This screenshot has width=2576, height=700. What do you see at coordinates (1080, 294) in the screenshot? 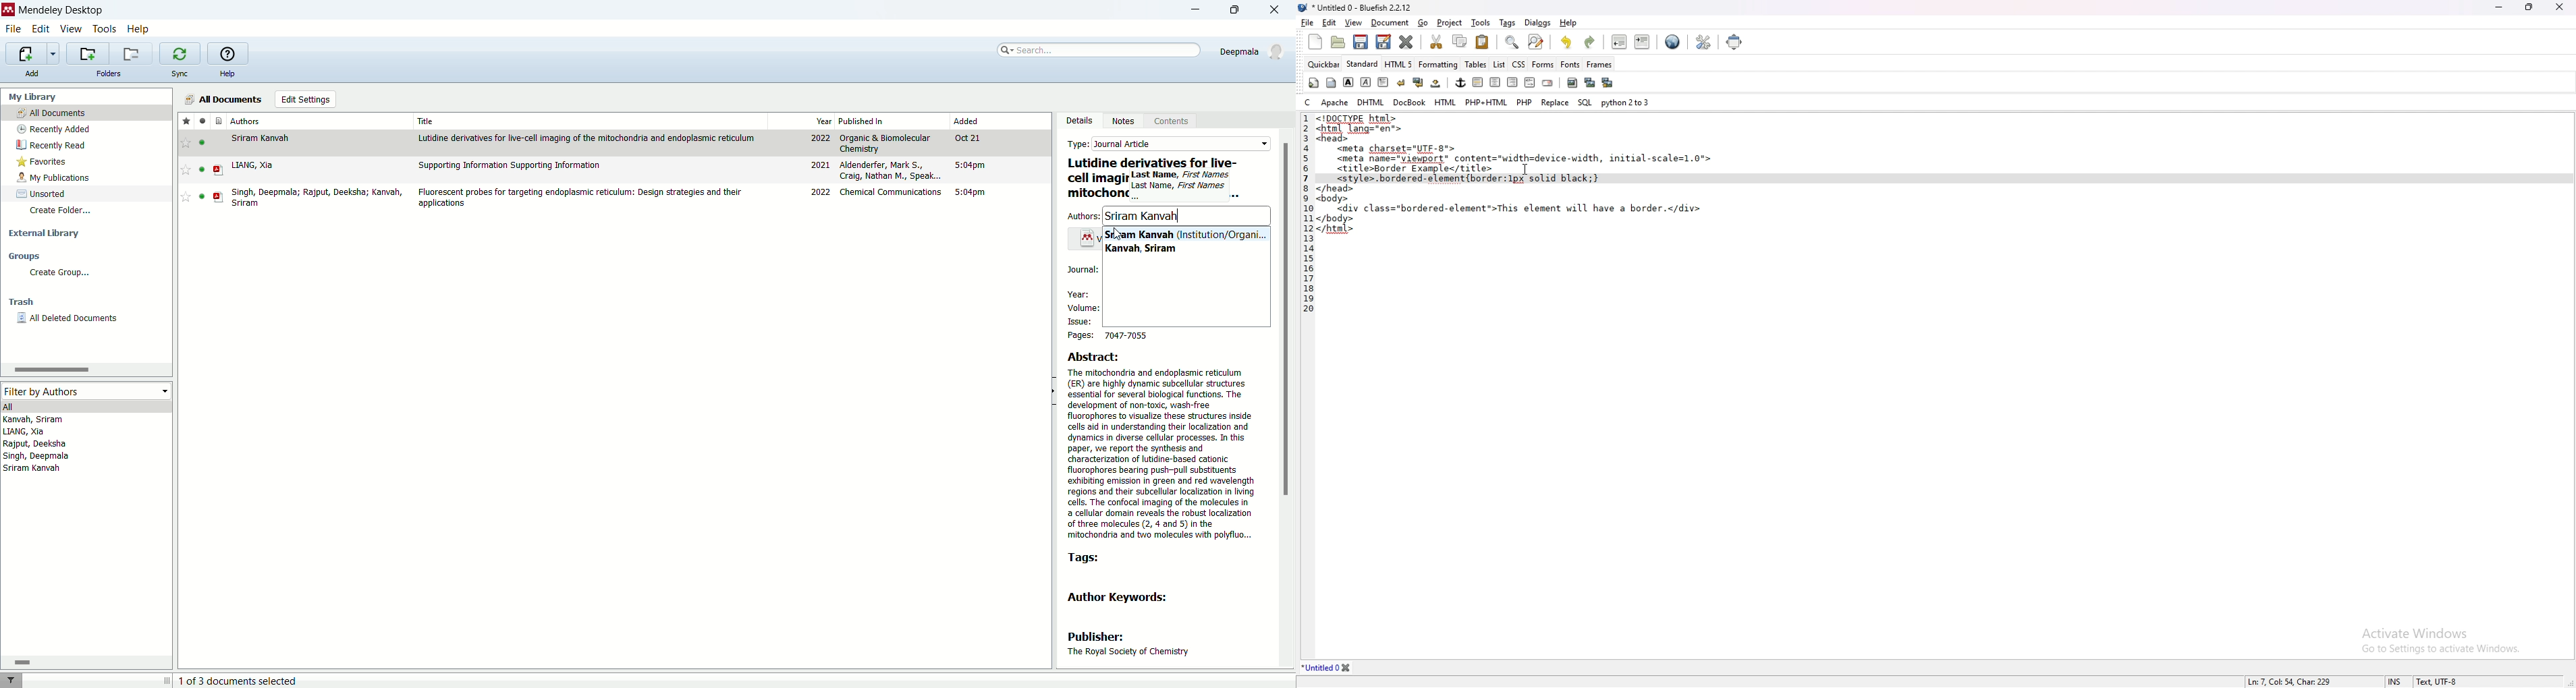
I see `year:` at bounding box center [1080, 294].